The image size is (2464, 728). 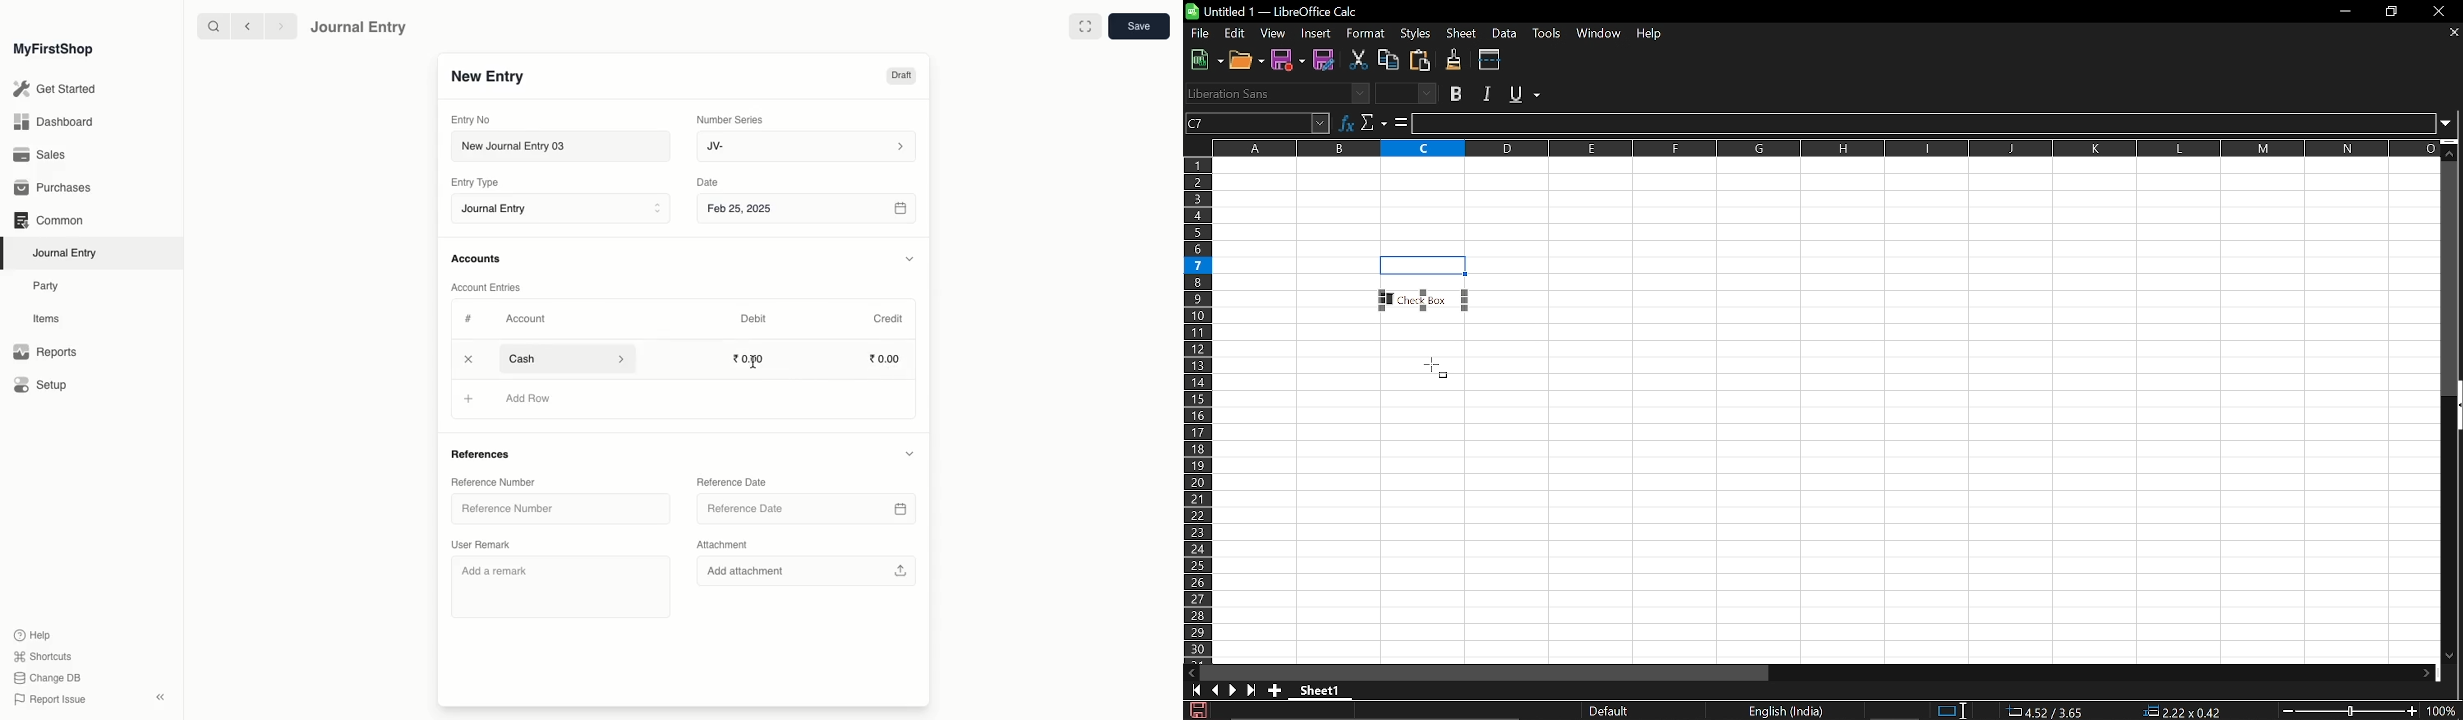 What do you see at coordinates (48, 220) in the screenshot?
I see `Common` at bounding box center [48, 220].